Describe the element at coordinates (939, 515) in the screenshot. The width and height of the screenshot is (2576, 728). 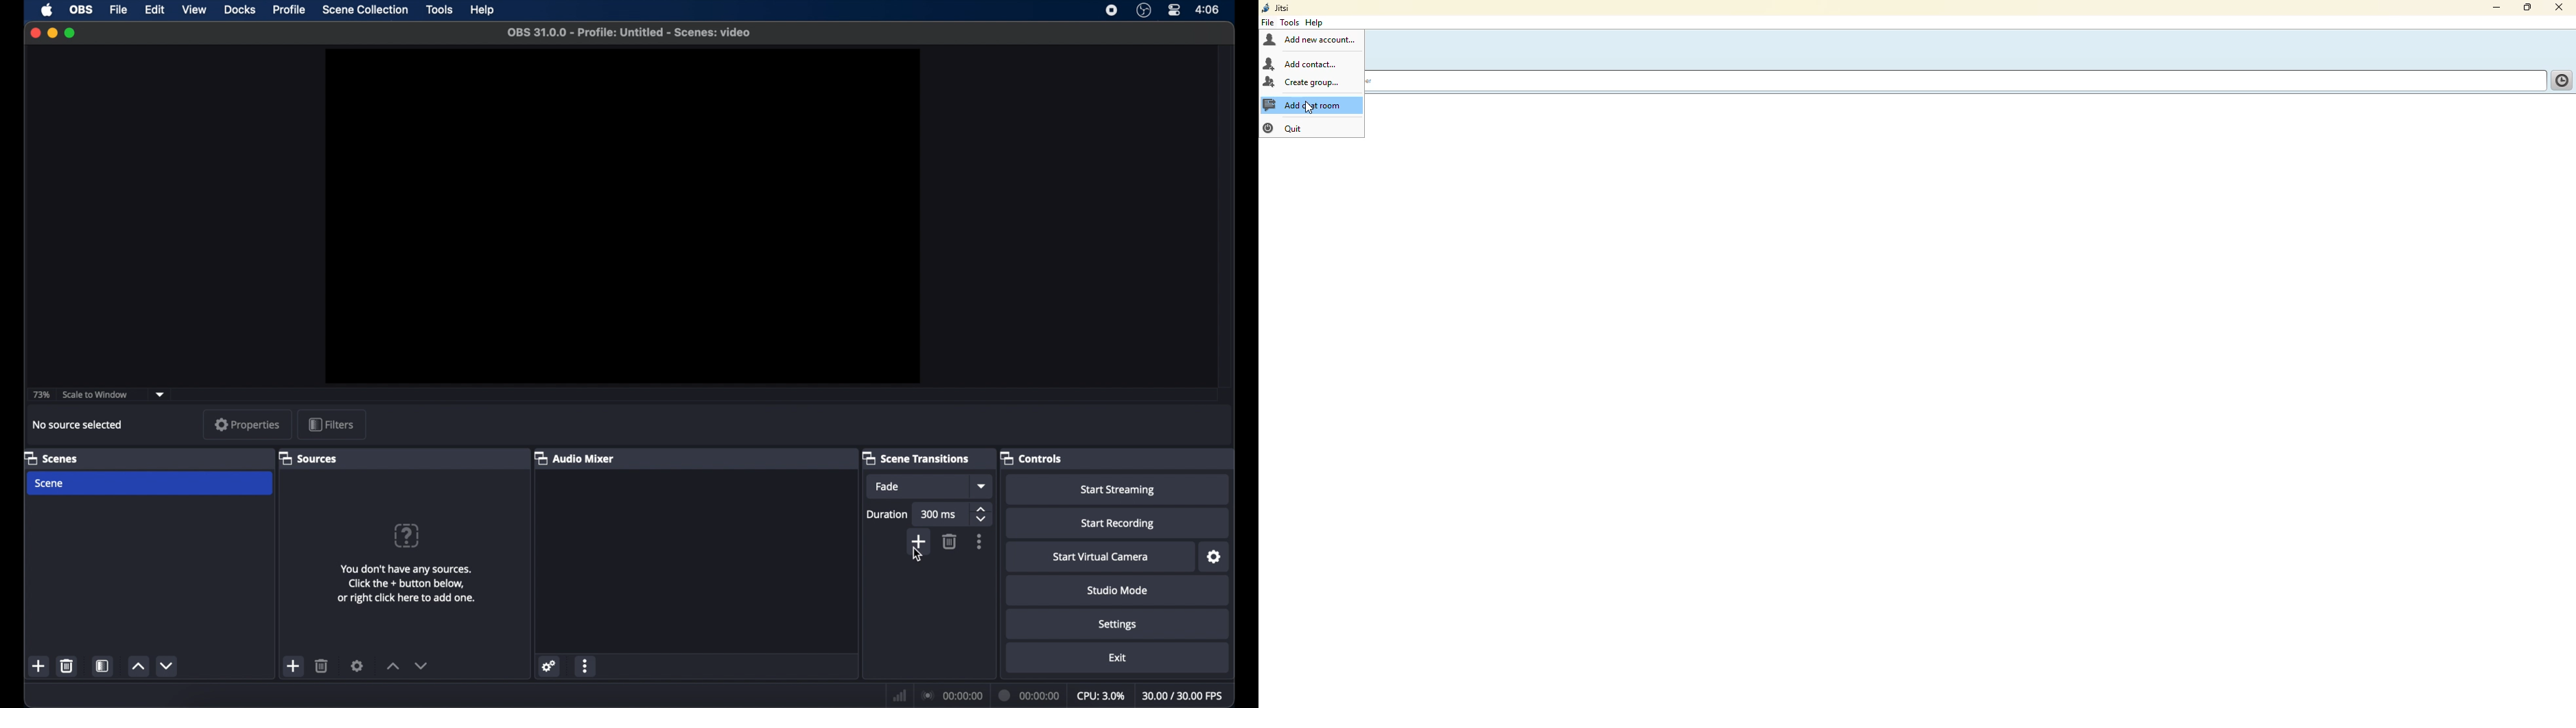
I see `300 ms` at that location.